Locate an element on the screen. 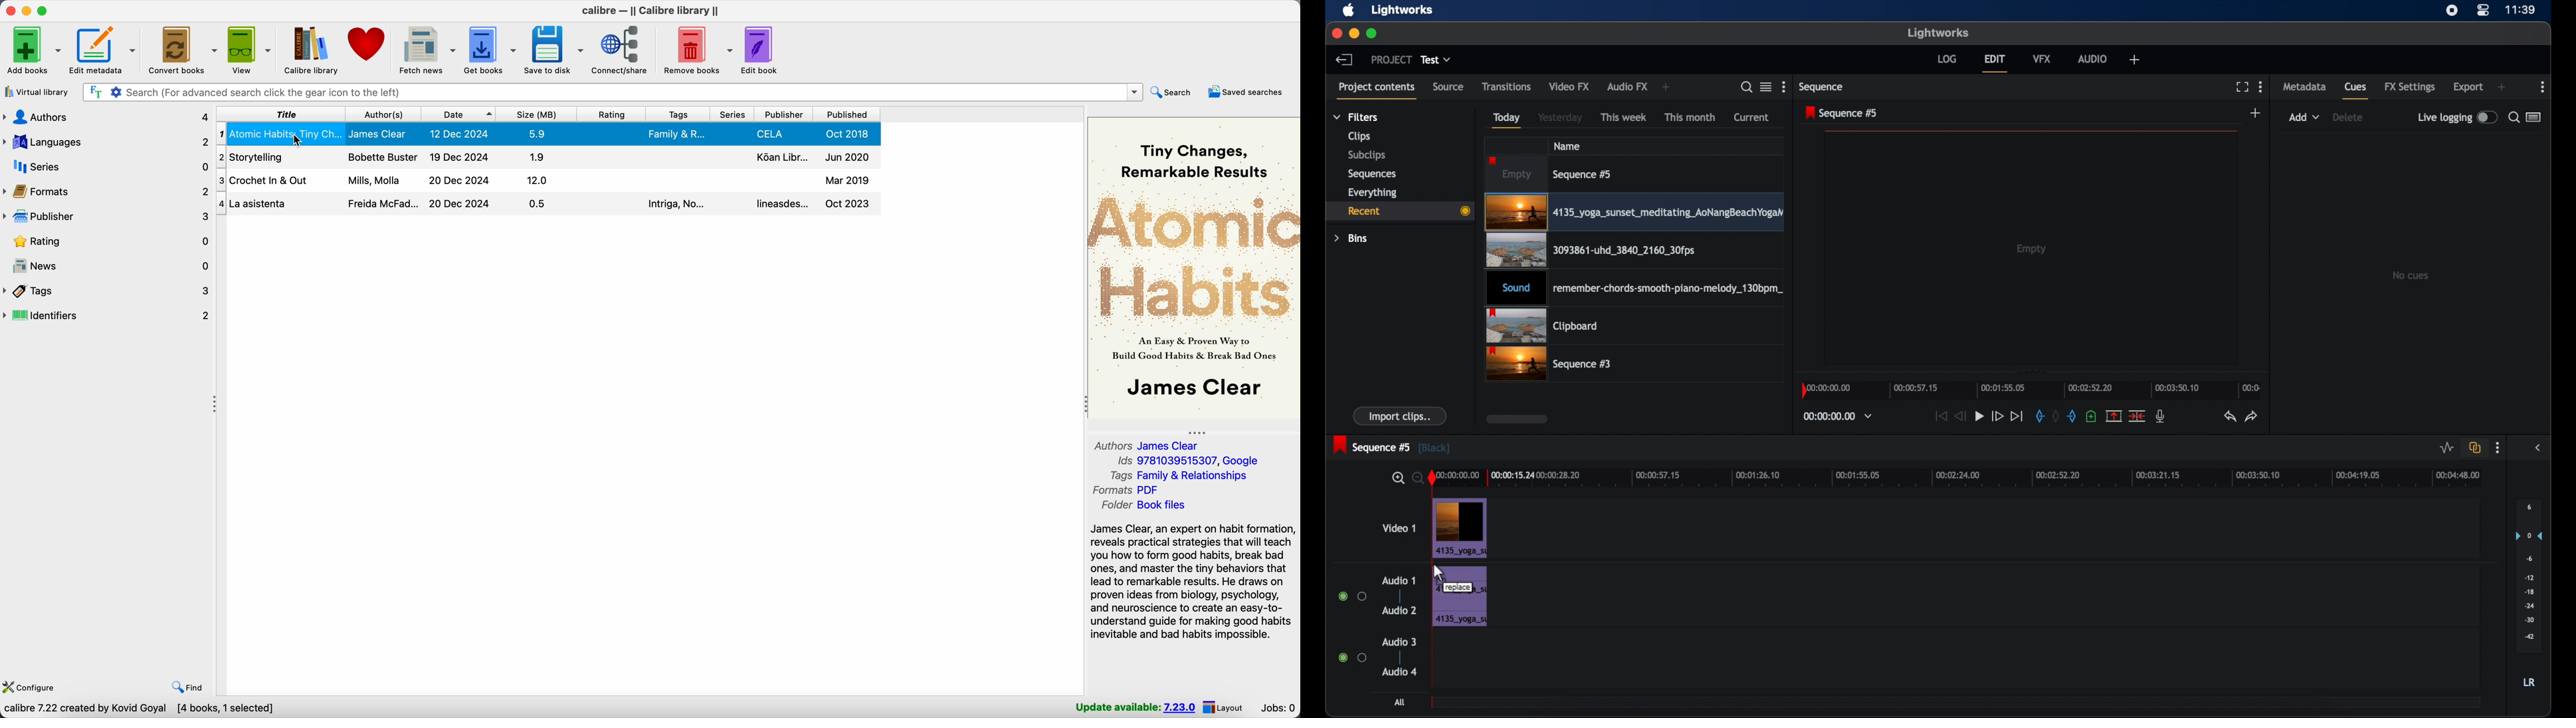  fetch news is located at coordinates (428, 49).